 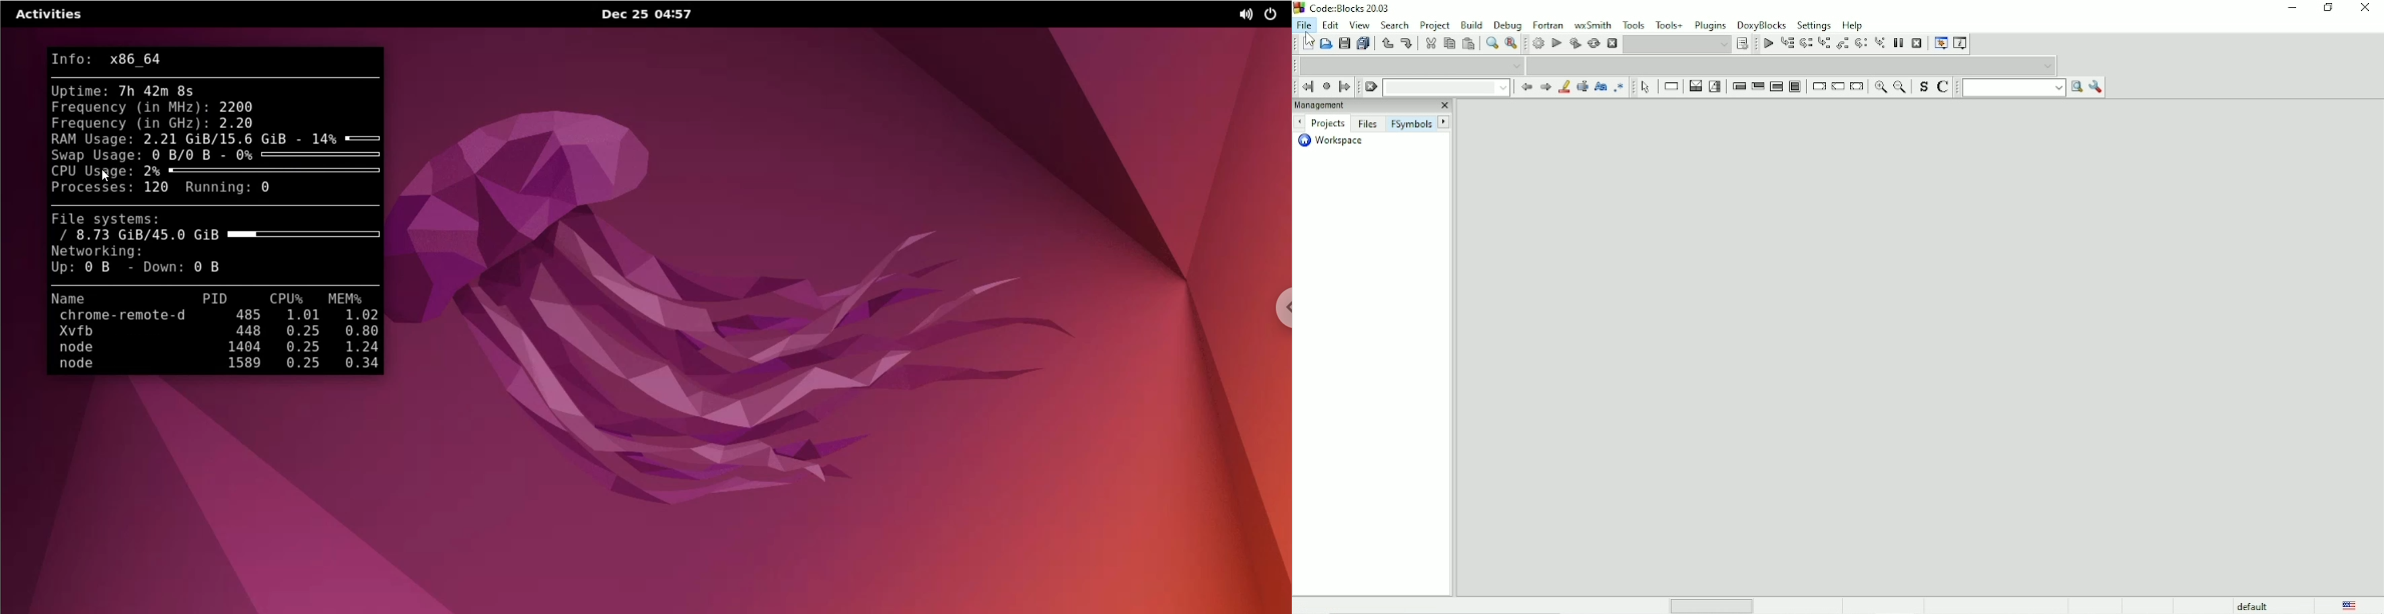 What do you see at coordinates (1738, 85) in the screenshot?
I see `Entry condition loop` at bounding box center [1738, 85].